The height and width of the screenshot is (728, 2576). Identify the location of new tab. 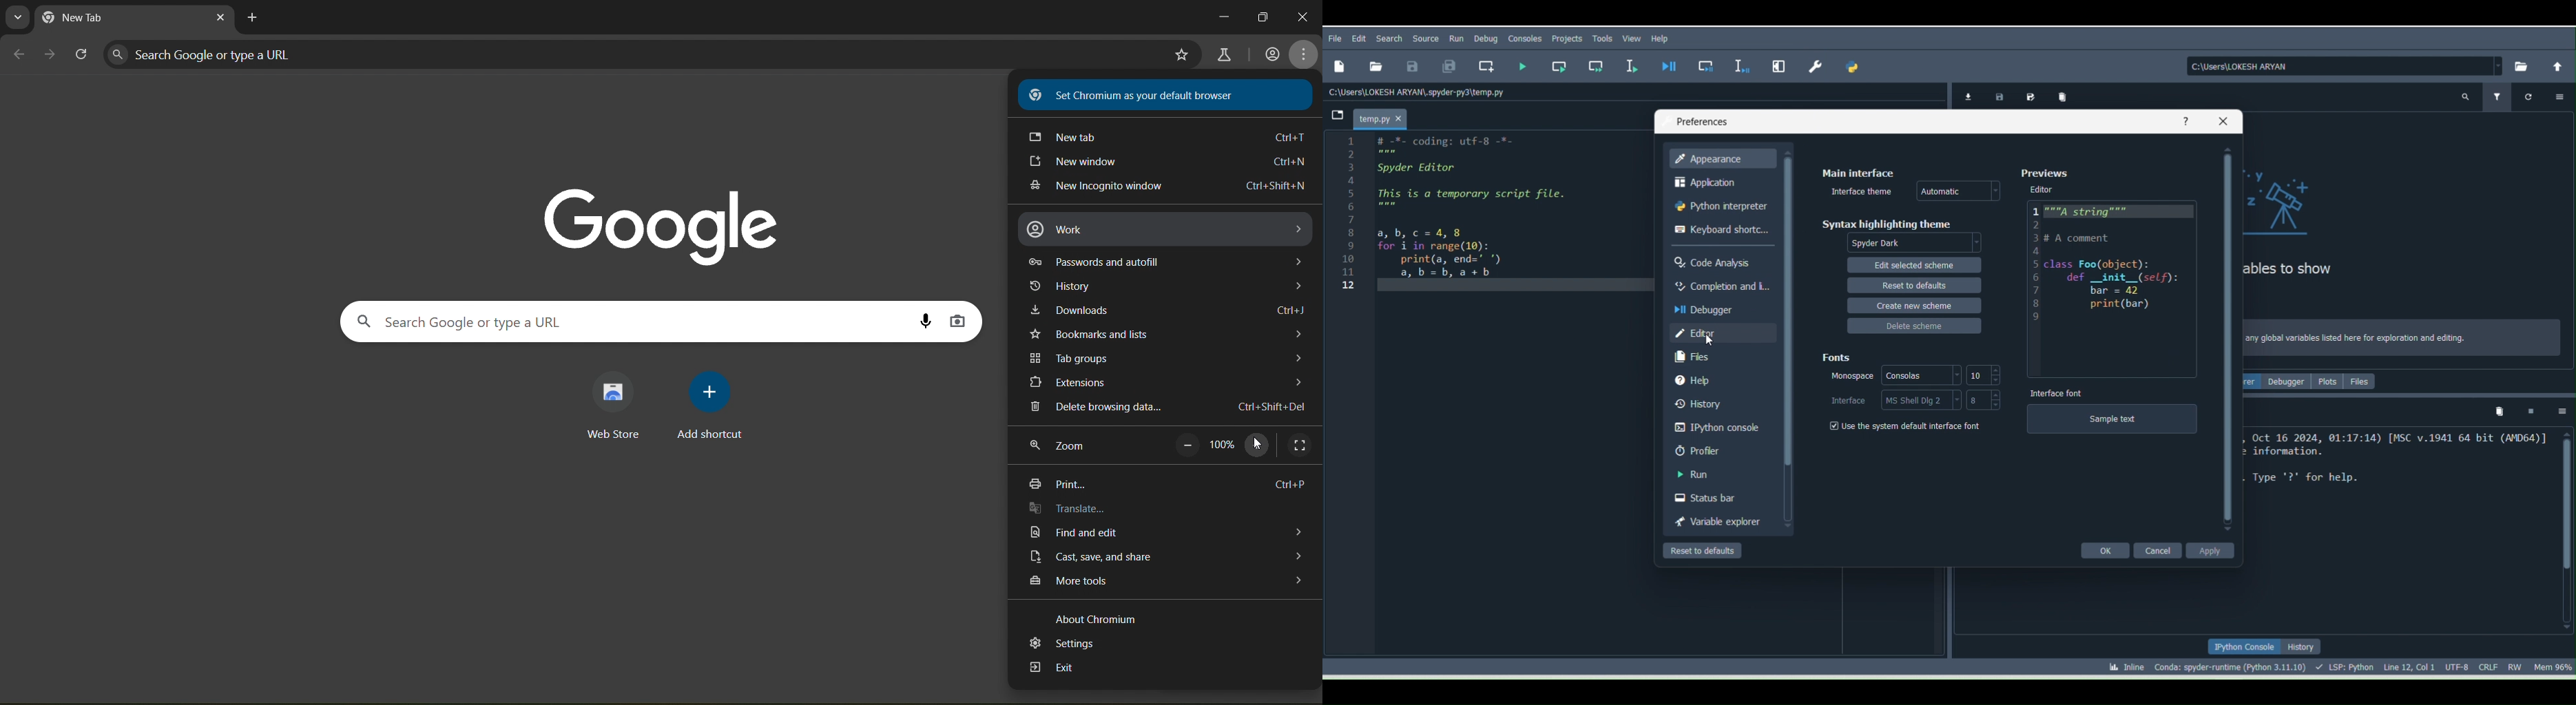
(1164, 136).